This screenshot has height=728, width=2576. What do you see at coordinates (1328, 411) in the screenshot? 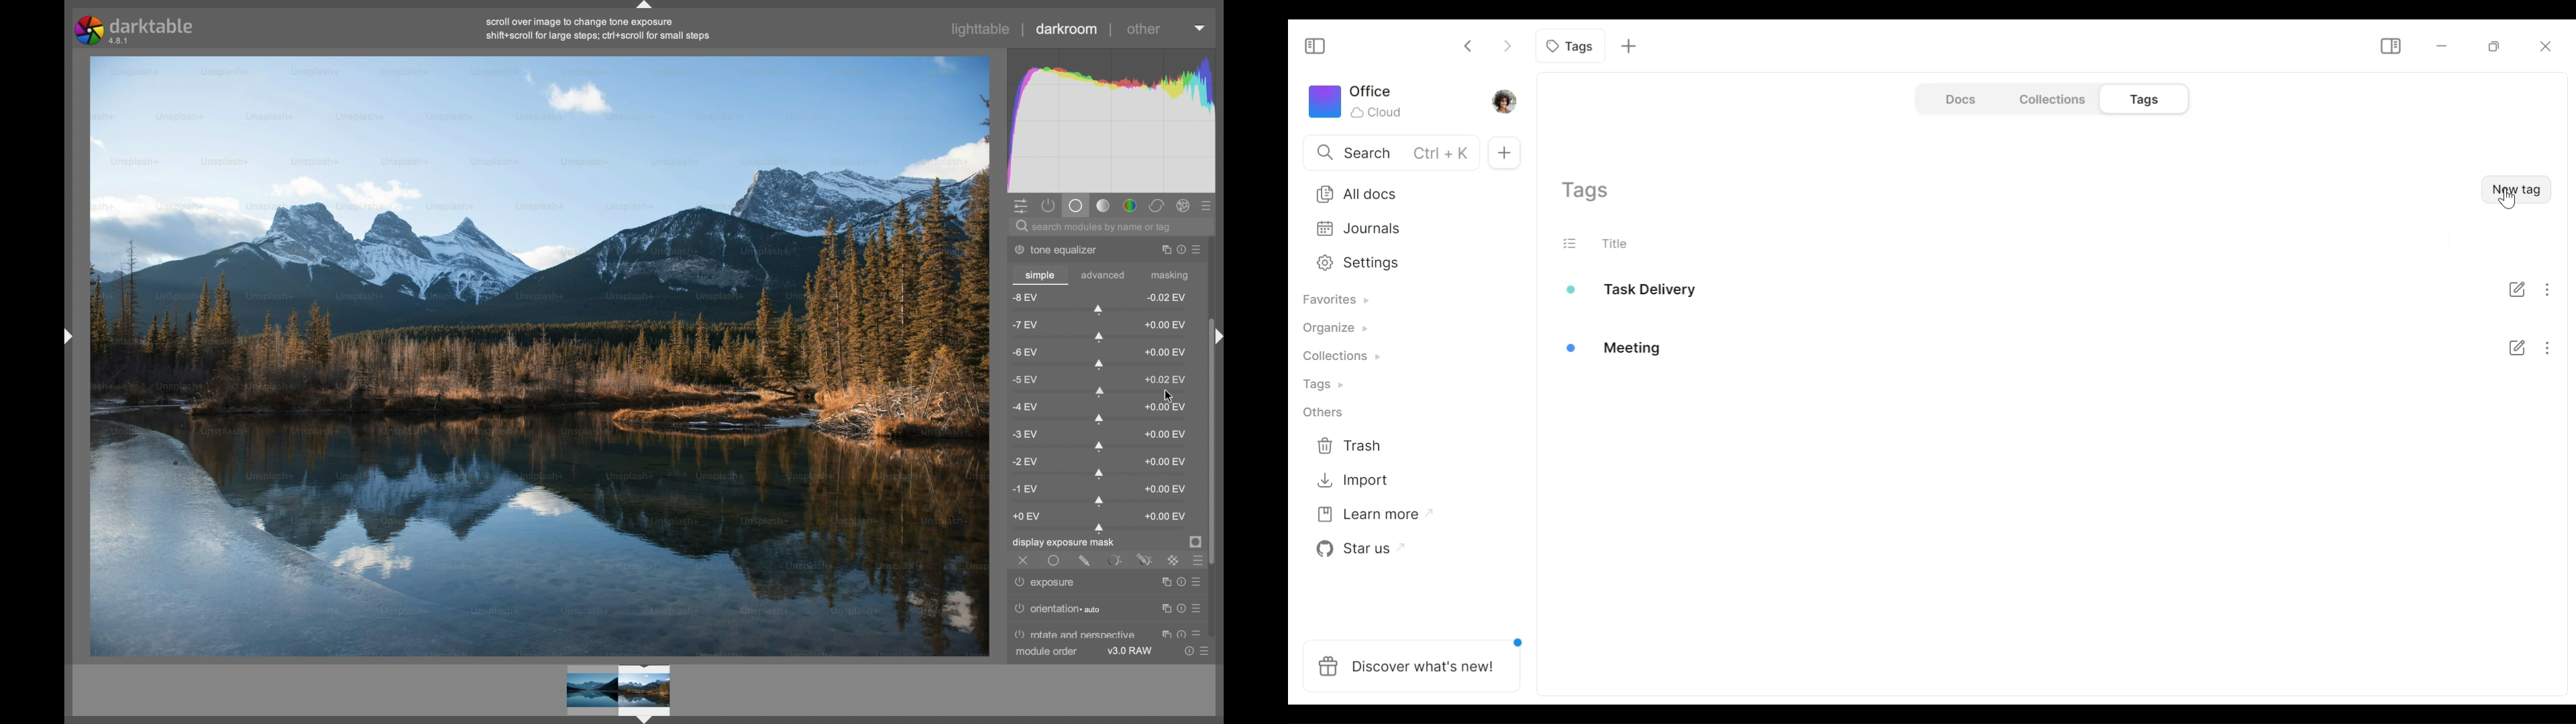
I see `Others` at bounding box center [1328, 411].